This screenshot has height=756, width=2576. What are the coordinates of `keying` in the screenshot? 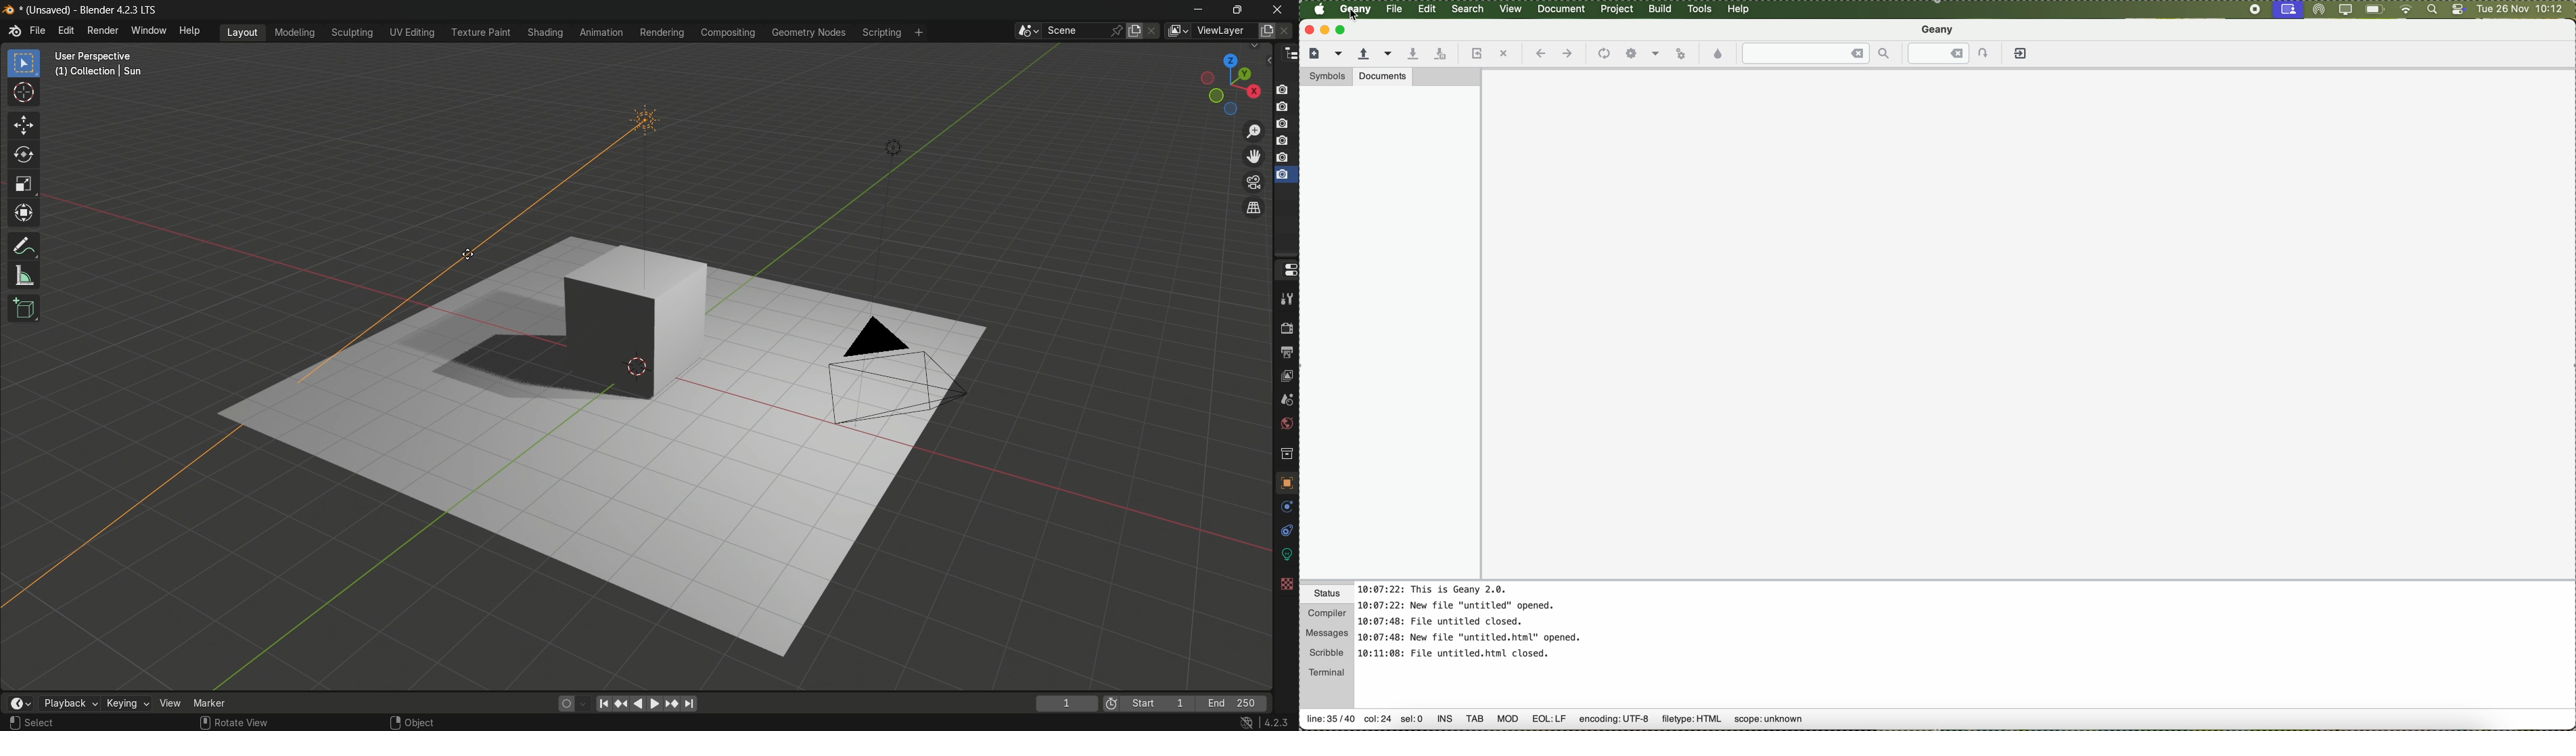 It's located at (124, 703).